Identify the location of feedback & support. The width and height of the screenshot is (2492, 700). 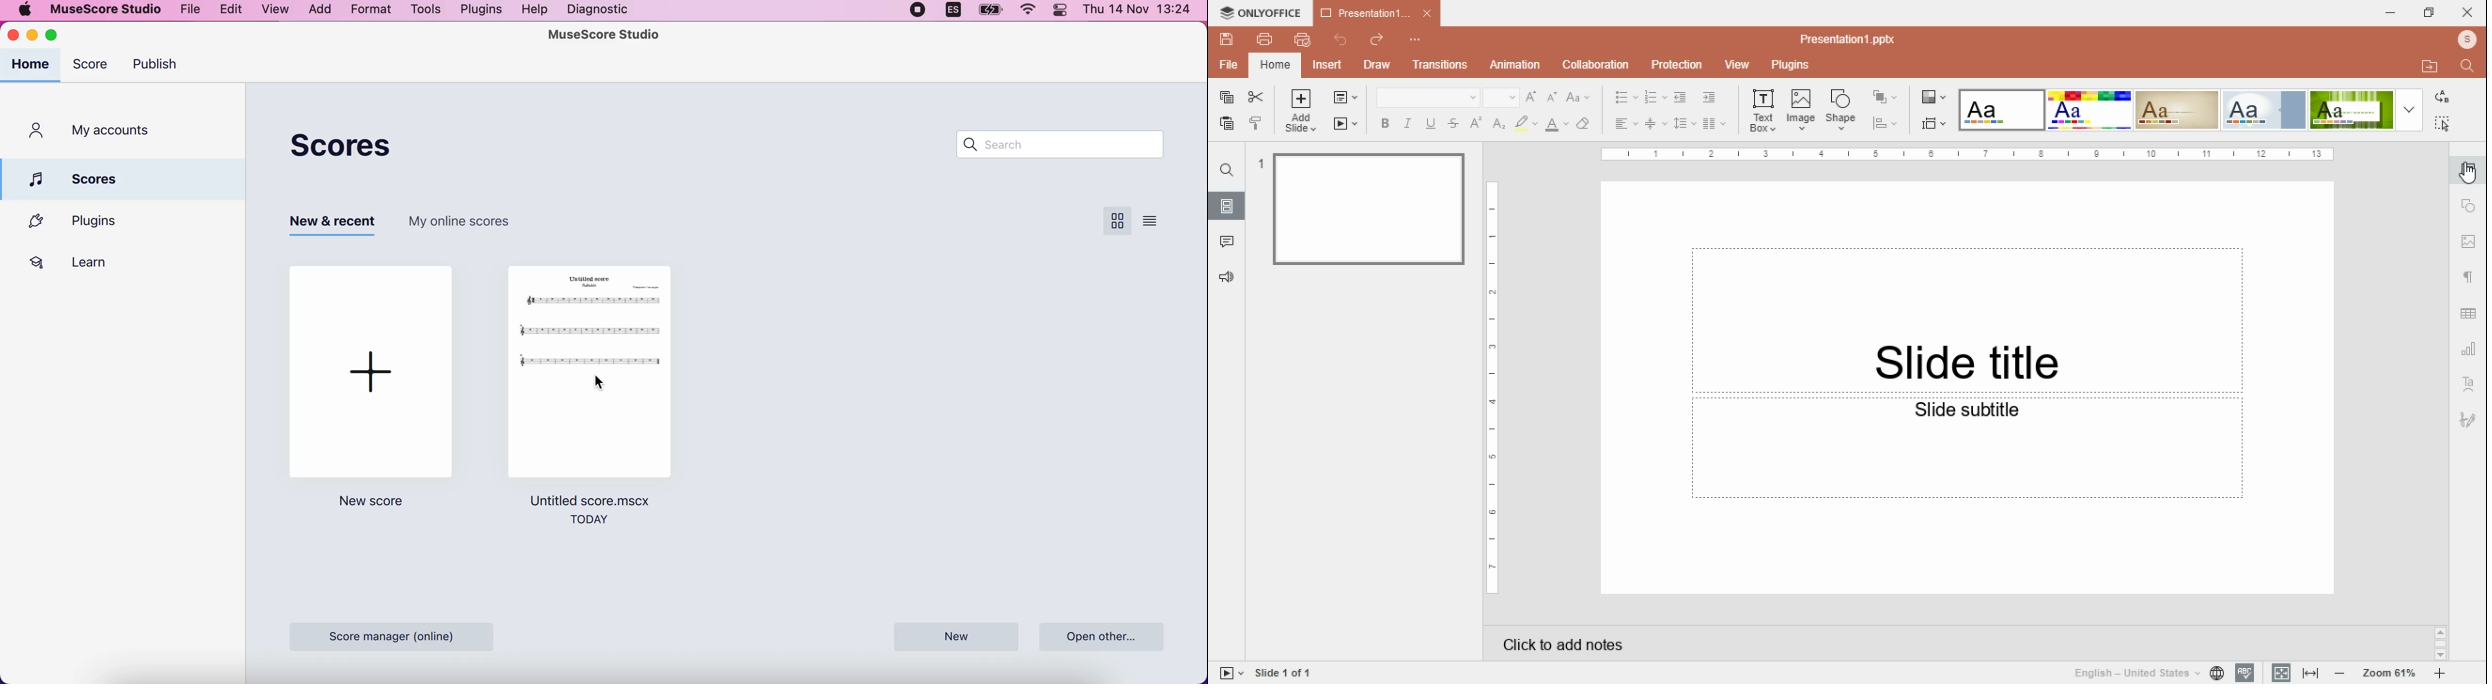
(1224, 277).